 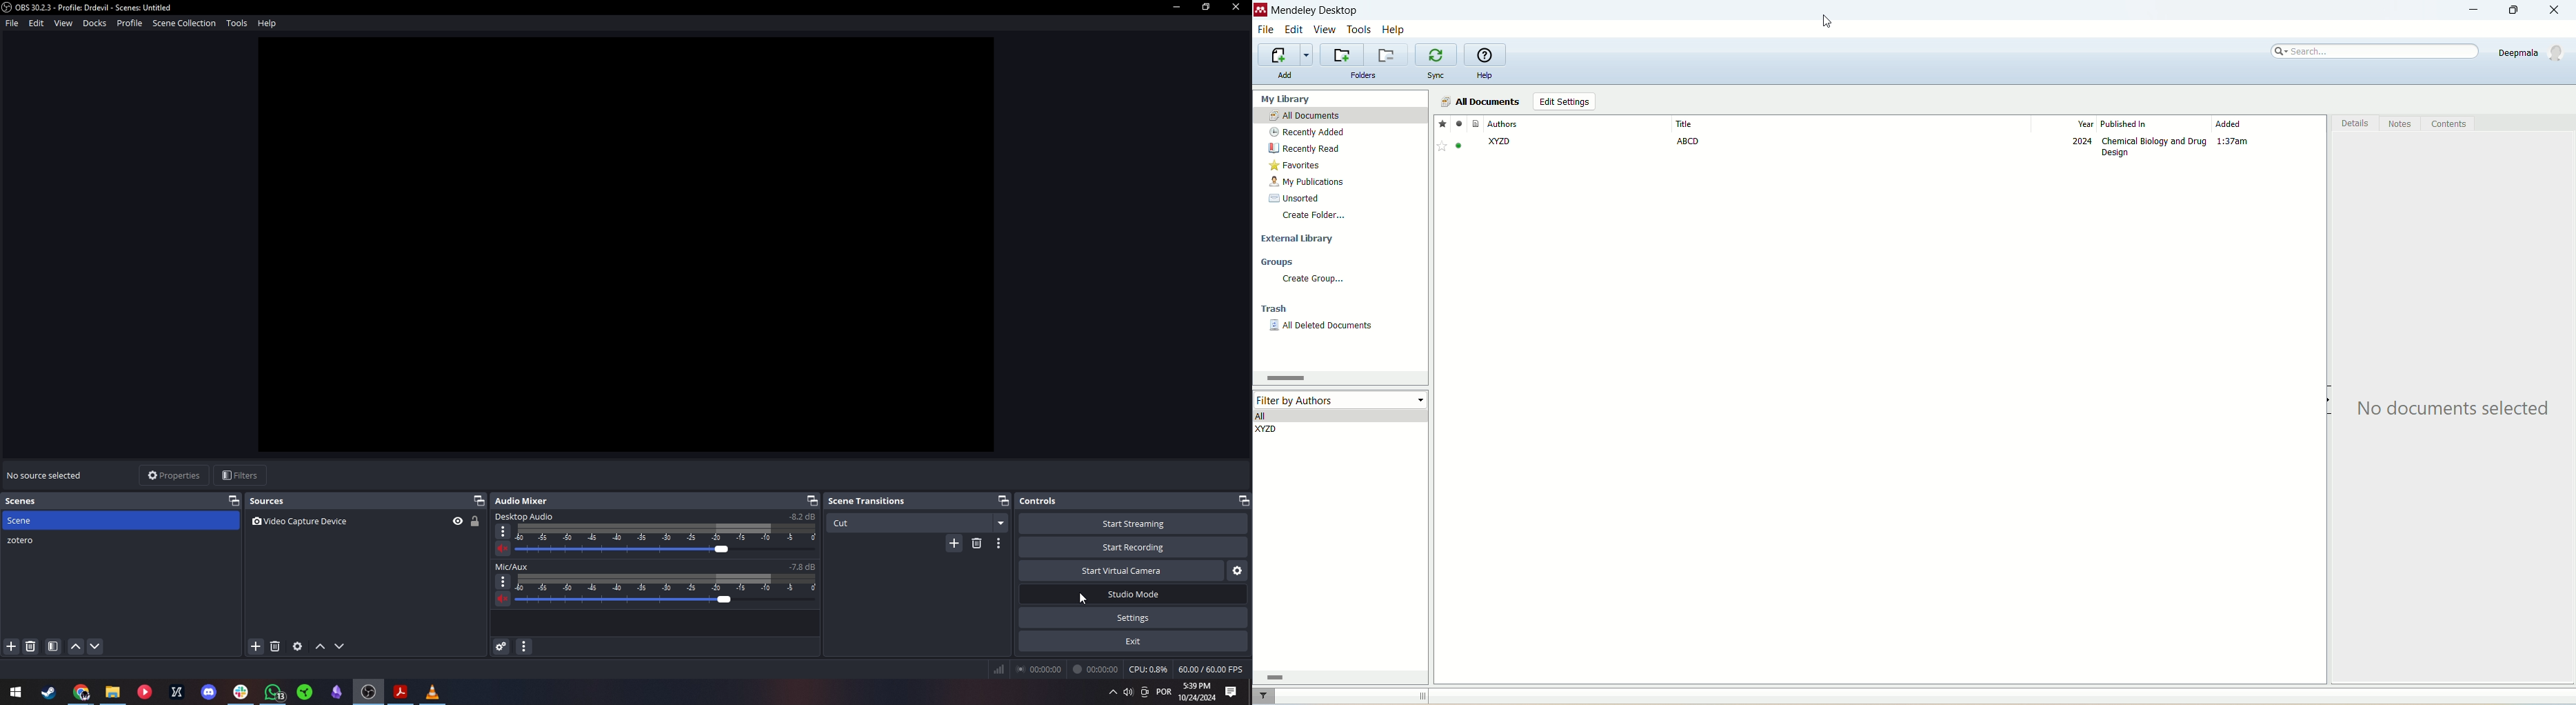 I want to click on my library, so click(x=1287, y=99).